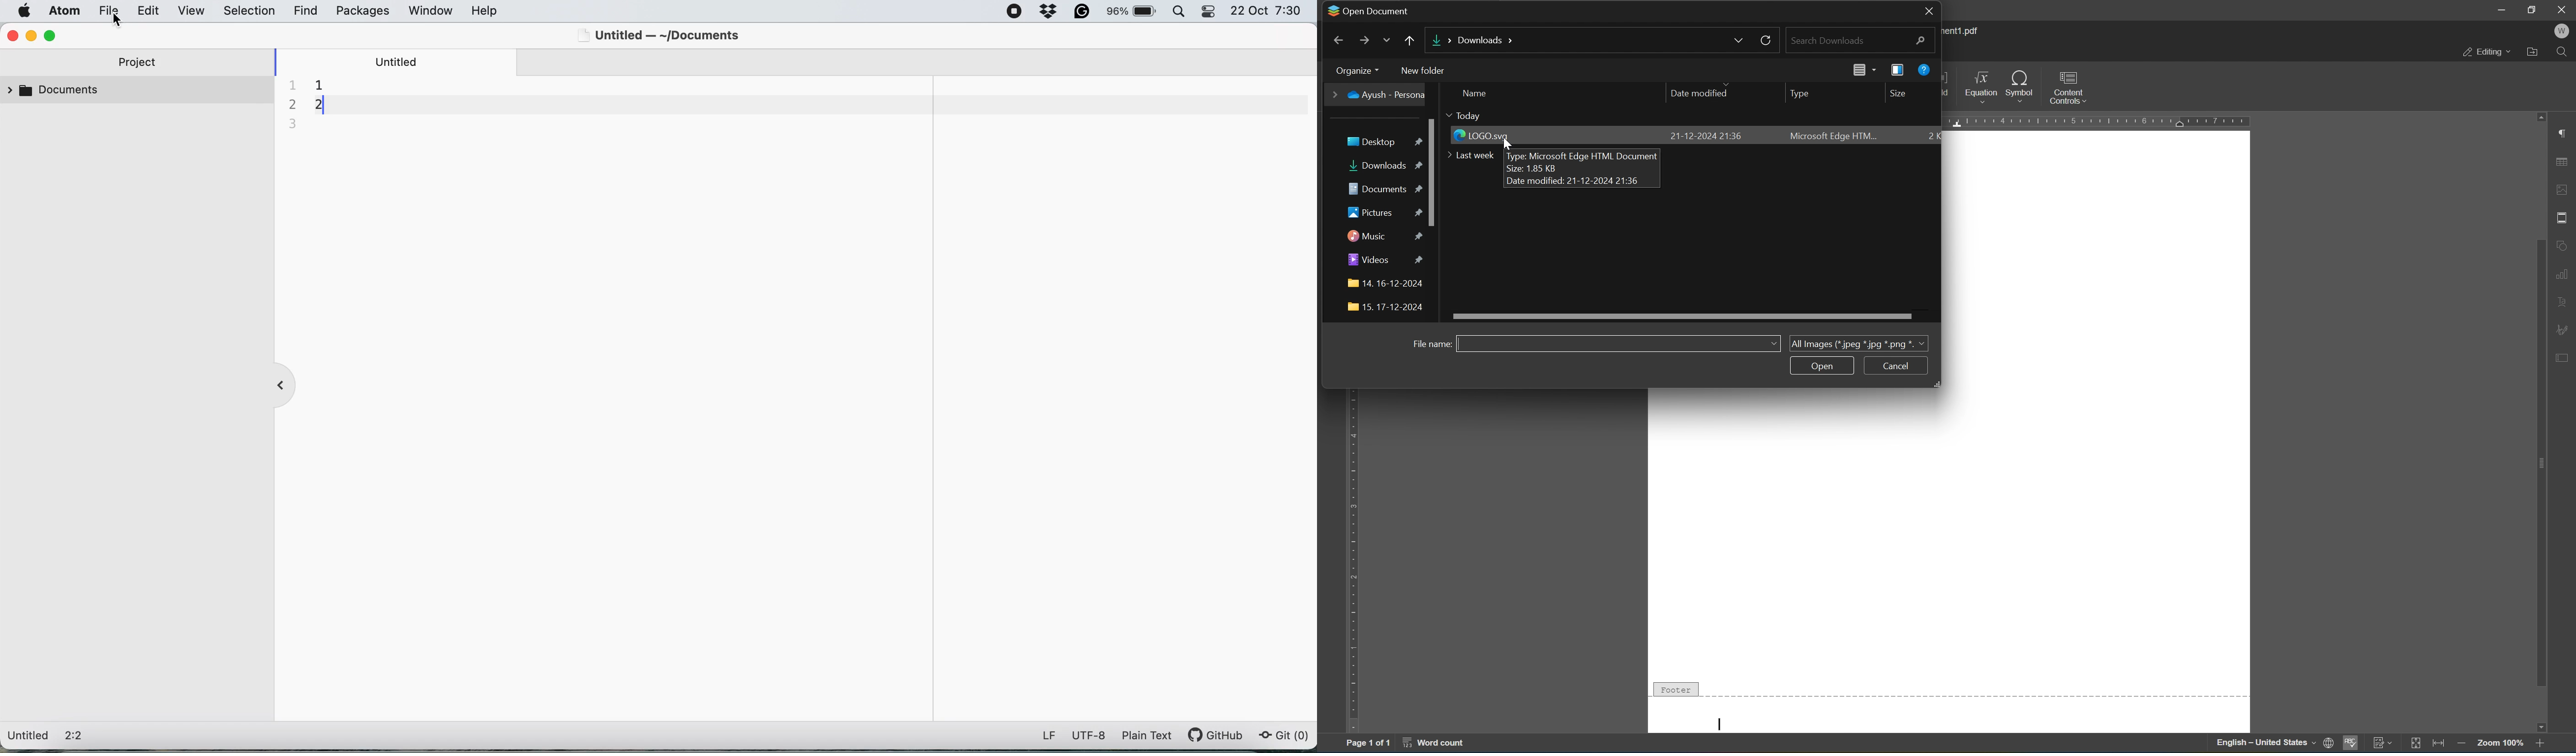  I want to click on change your view, so click(1865, 71).